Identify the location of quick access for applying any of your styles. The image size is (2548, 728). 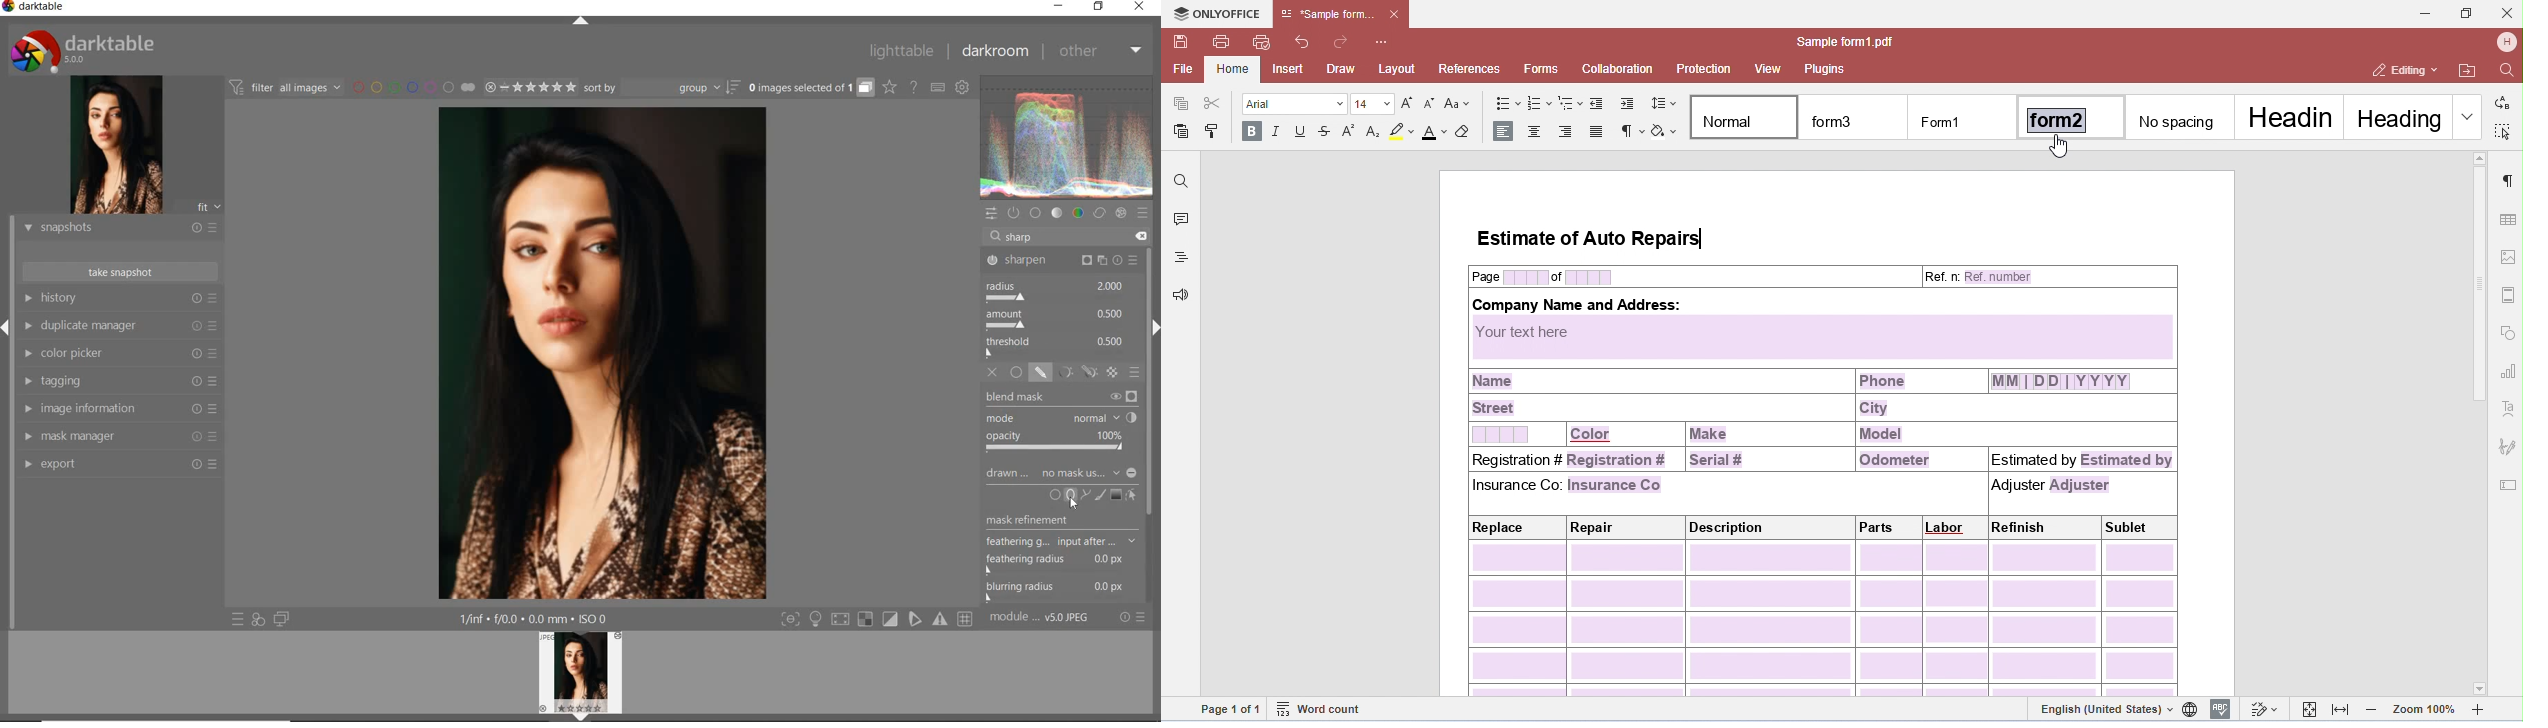
(258, 620).